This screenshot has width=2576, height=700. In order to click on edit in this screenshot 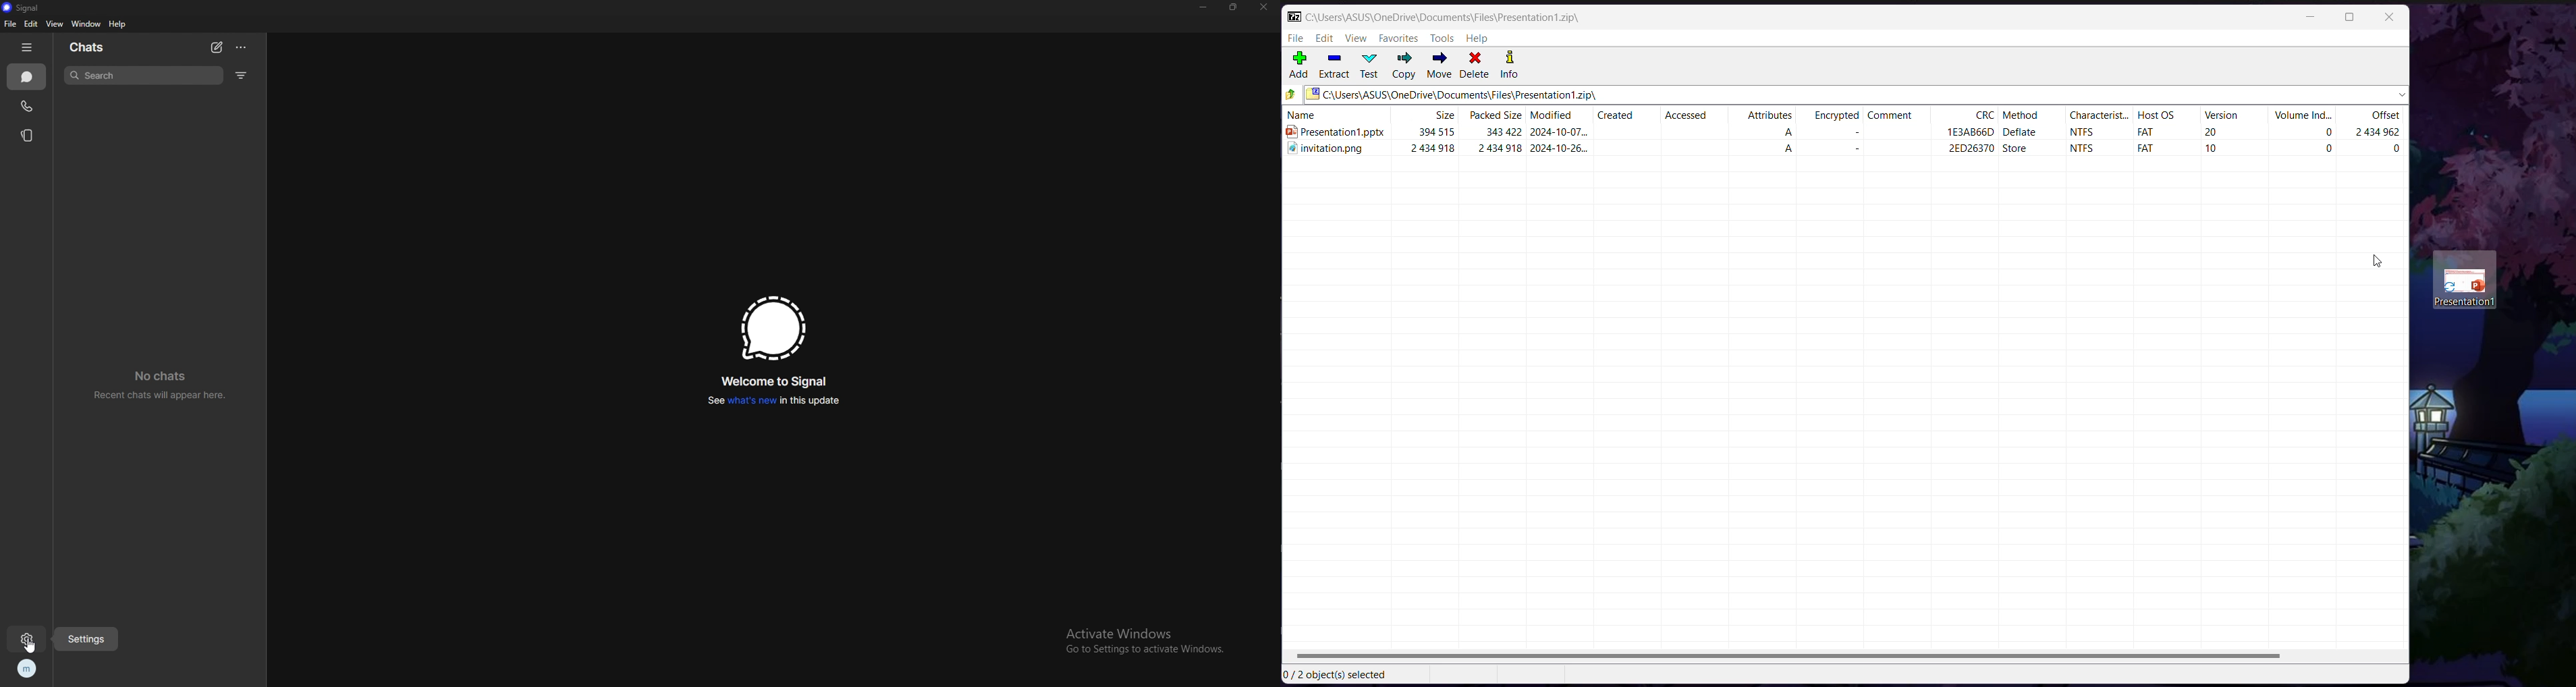, I will do `click(30, 24)`.